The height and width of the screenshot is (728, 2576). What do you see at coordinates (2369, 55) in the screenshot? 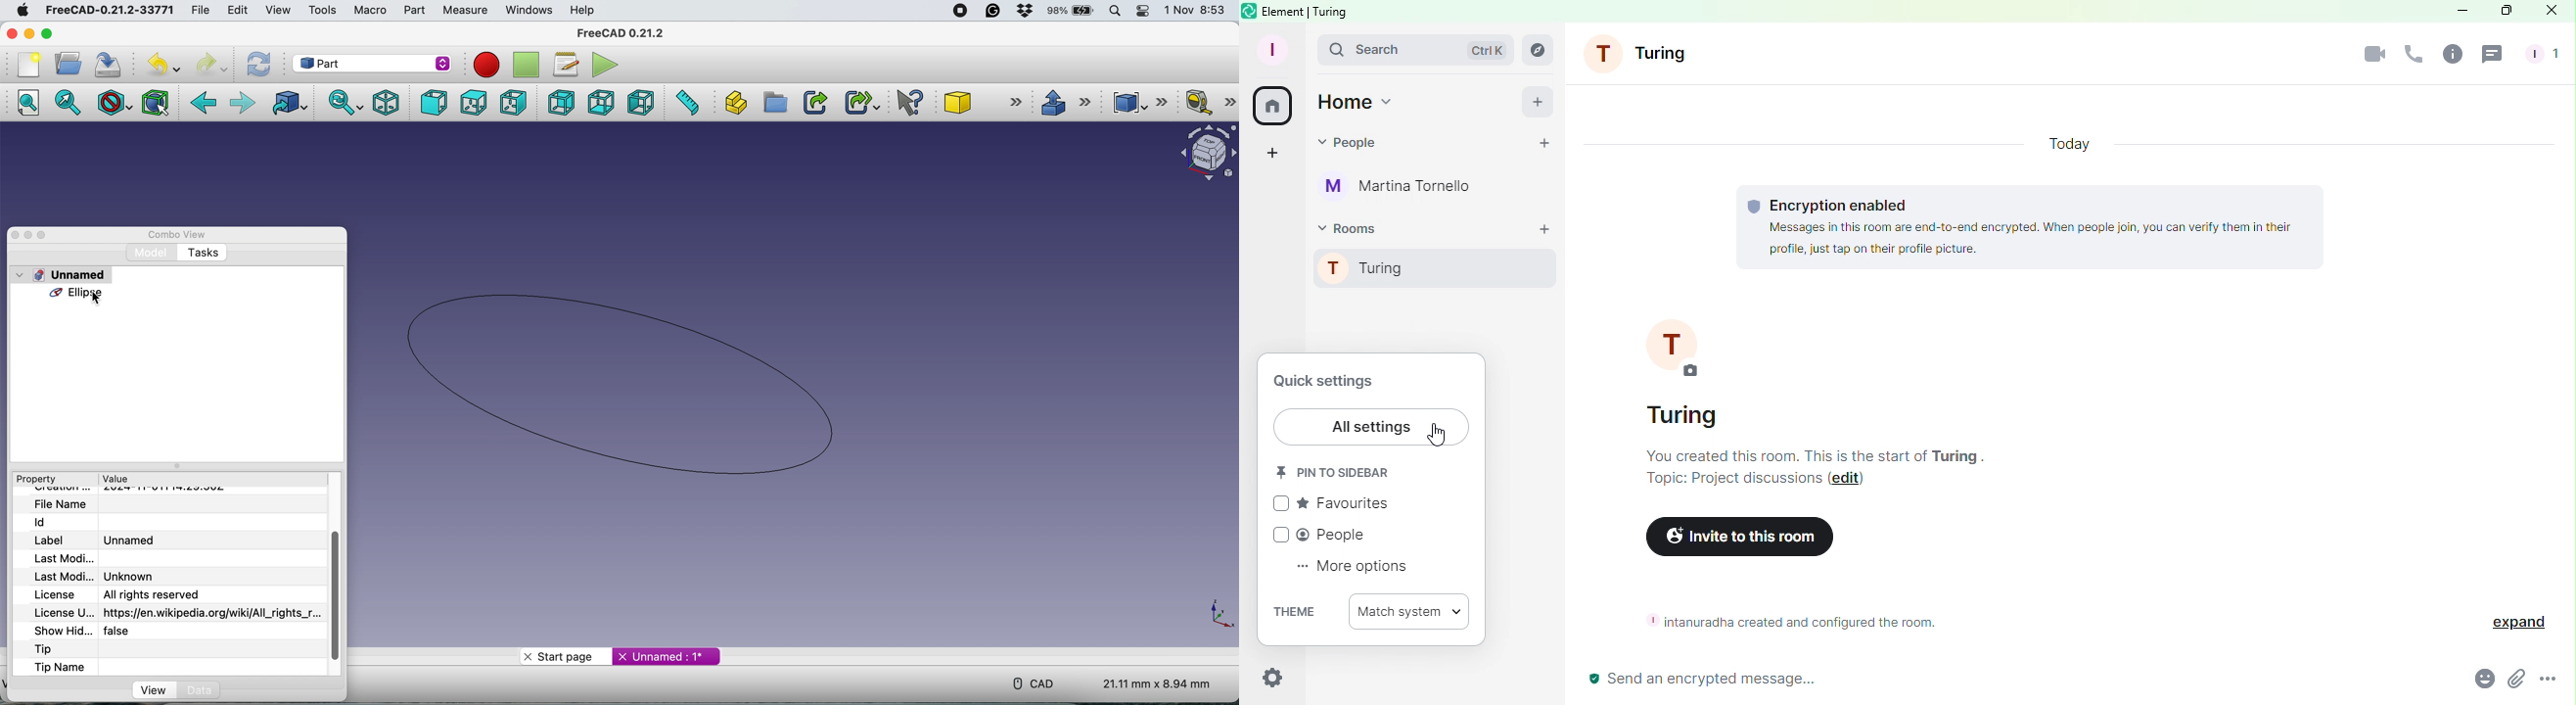
I see `Video call` at bounding box center [2369, 55].